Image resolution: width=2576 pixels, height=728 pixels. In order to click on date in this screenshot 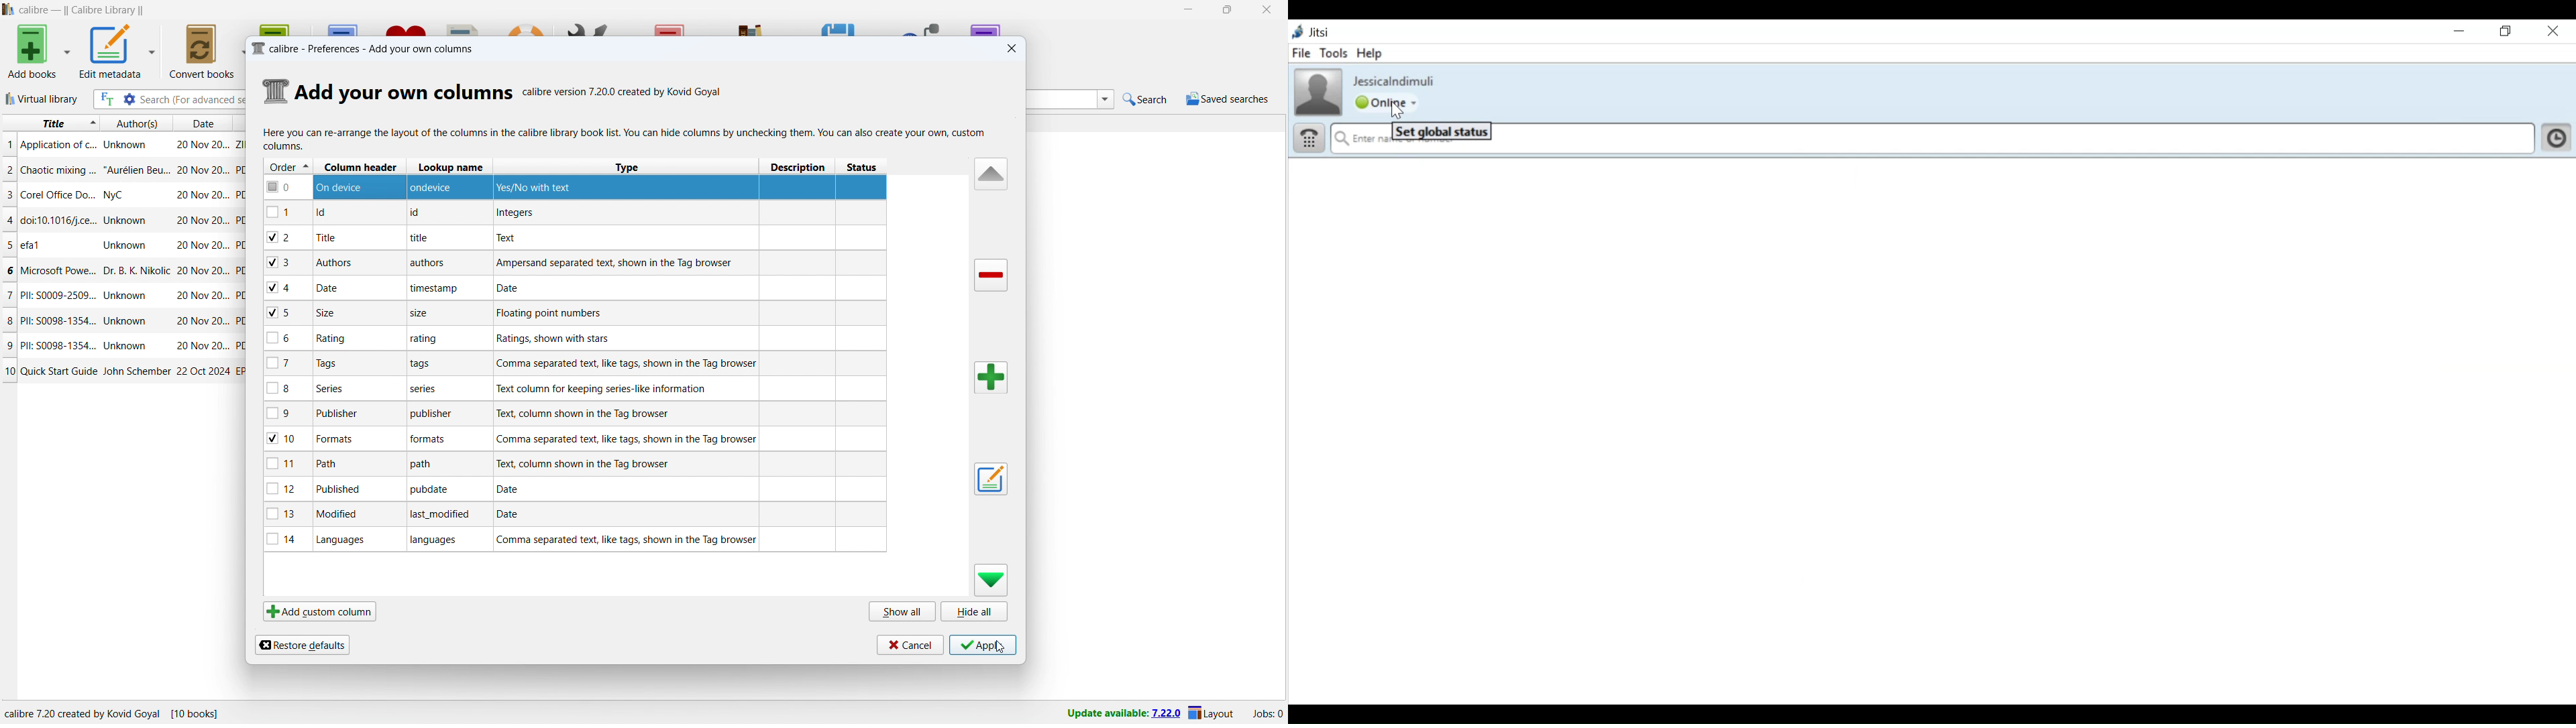, I will do `click(203, 321)`.